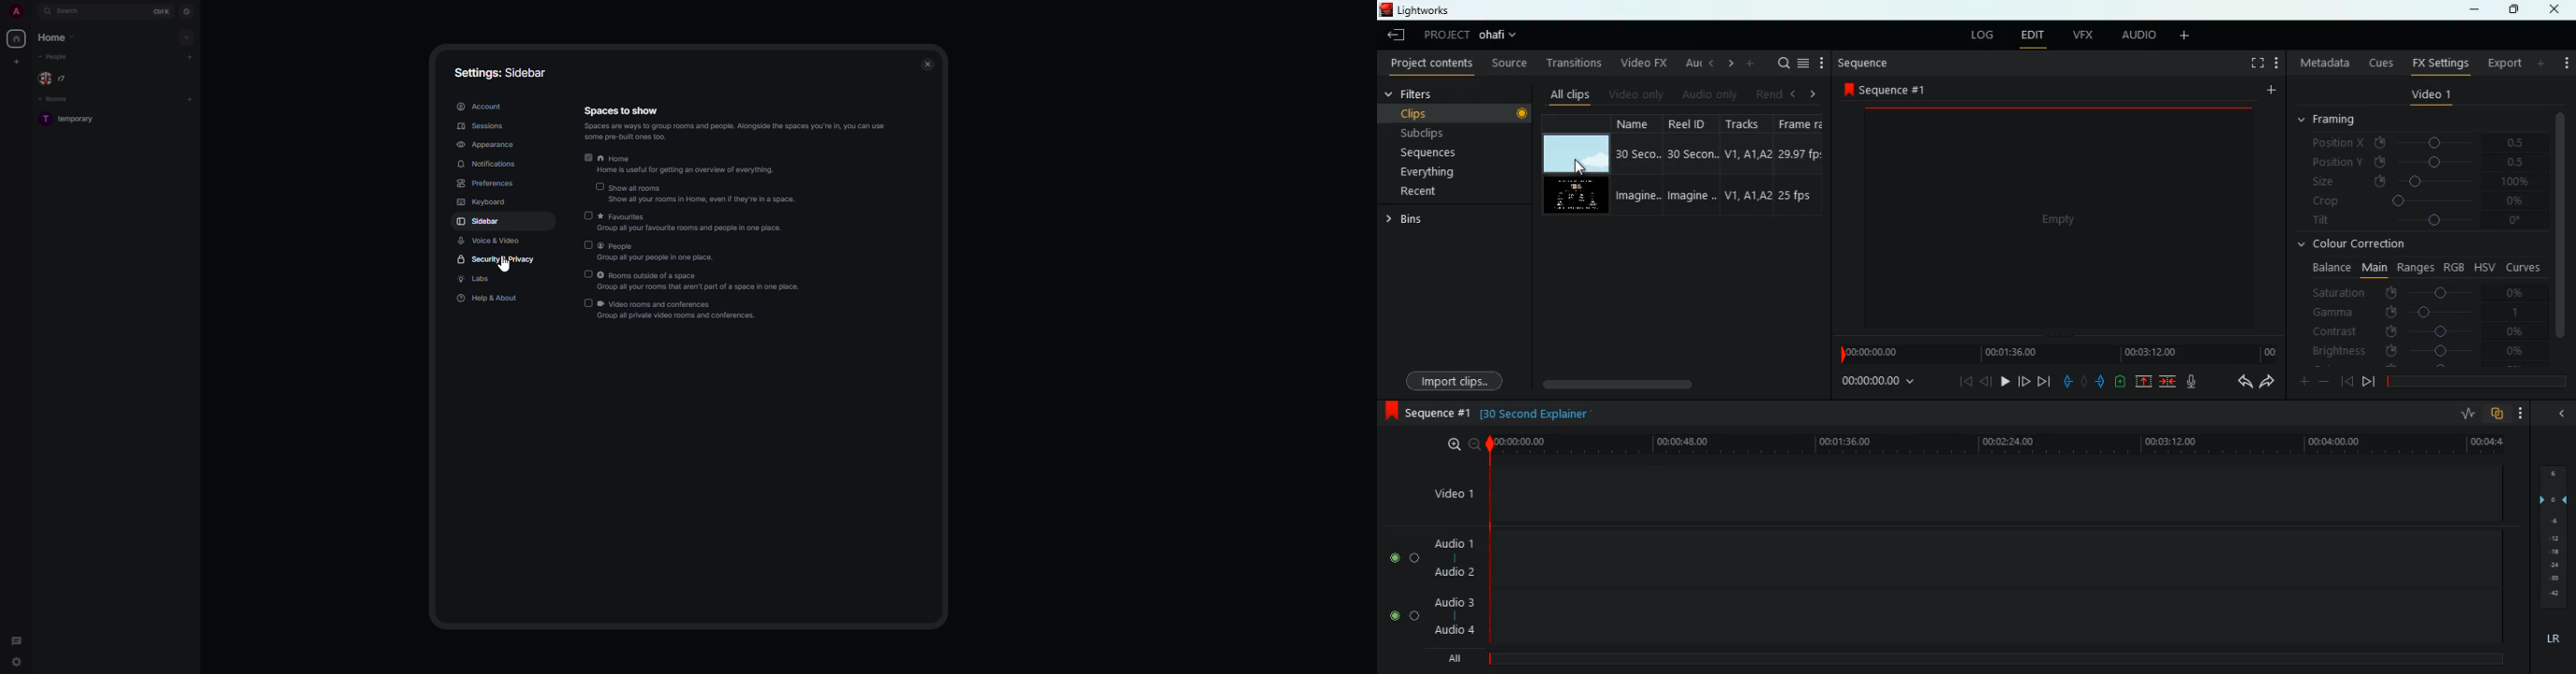 The height and width of the screenshot is (700, 2576). I want to click on video, so click(1577, 154).